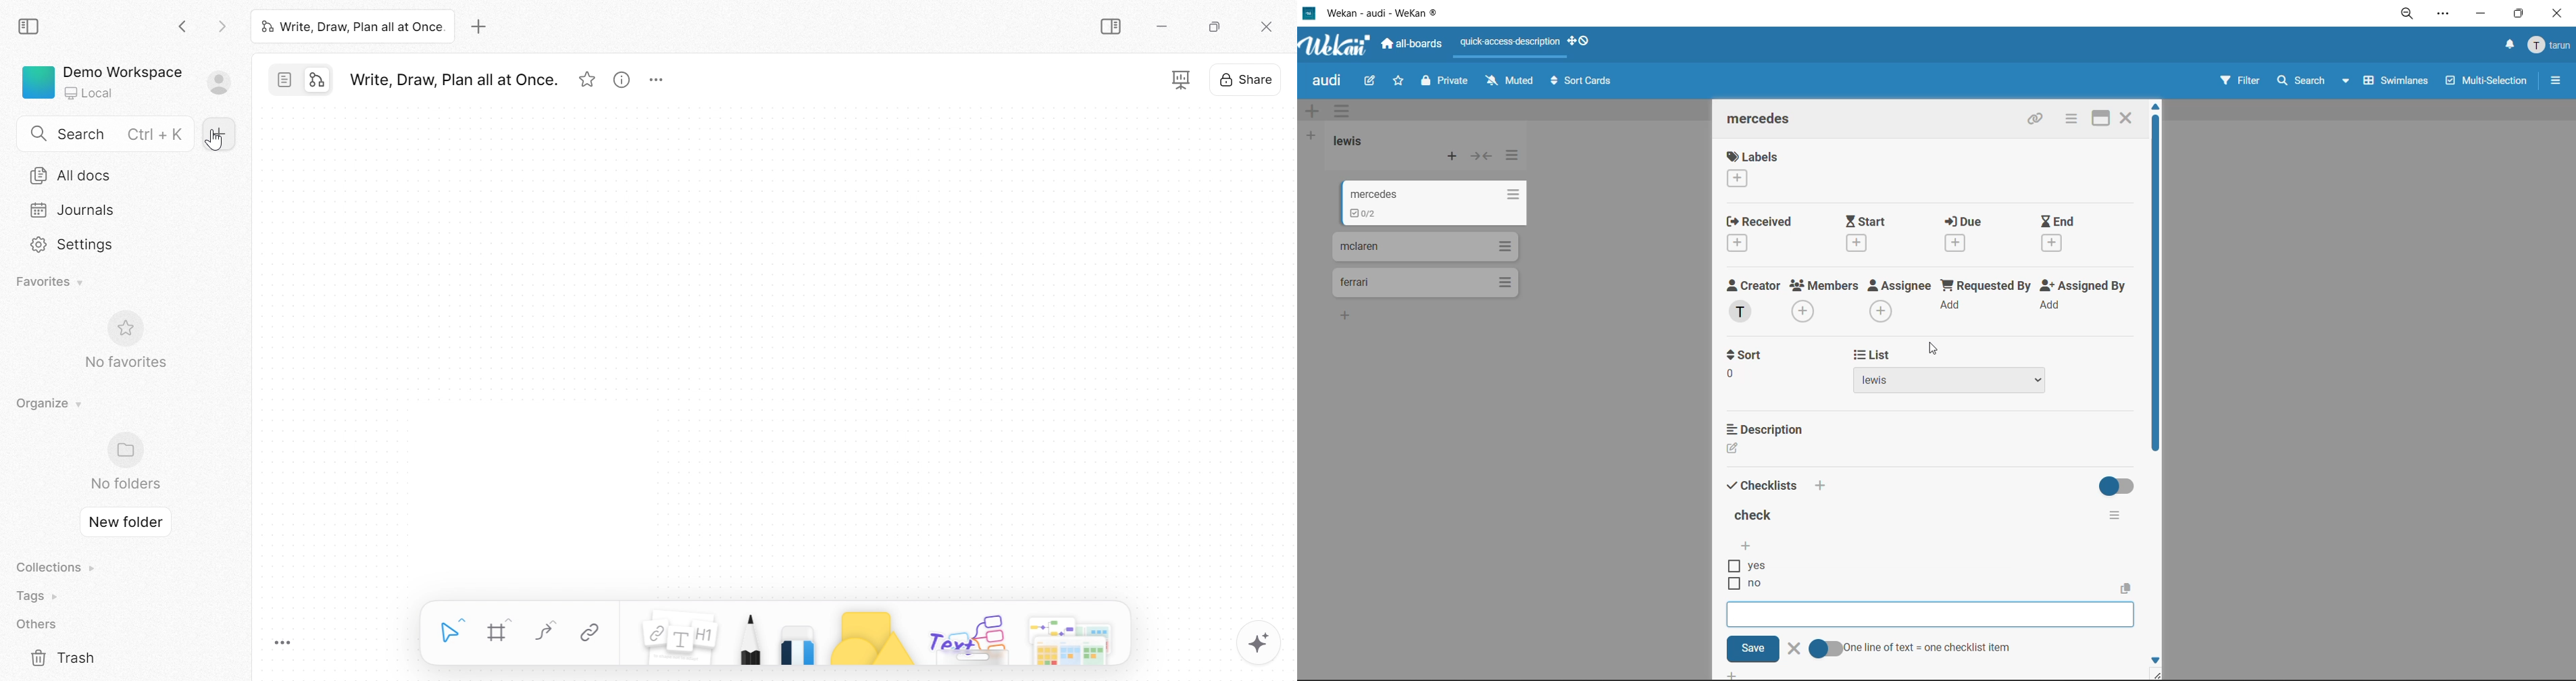 The image size is (2576, 700). What do you see at coordinates (1584, 41) in the screenshot?
I see `show desktop drag handles` at bounding box center [1584, 41].